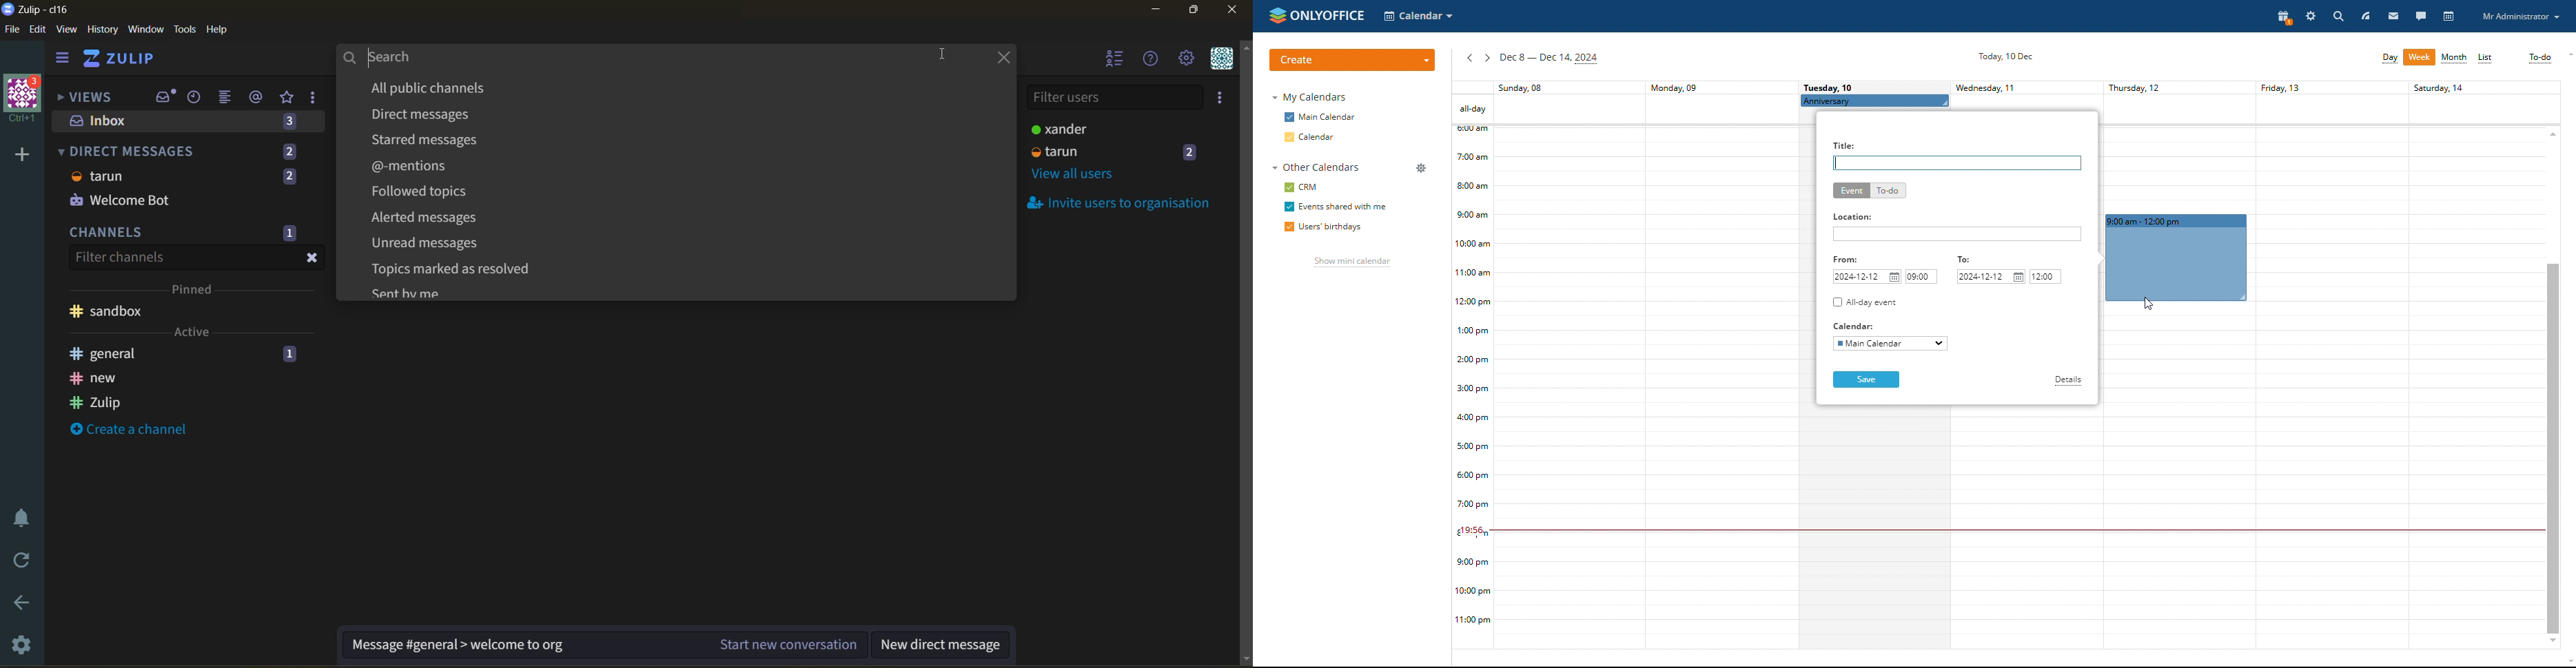  What do you see at coordinates (121, 258) in the screenshot?
I see `filter channels` at bounding box center [121, 258].